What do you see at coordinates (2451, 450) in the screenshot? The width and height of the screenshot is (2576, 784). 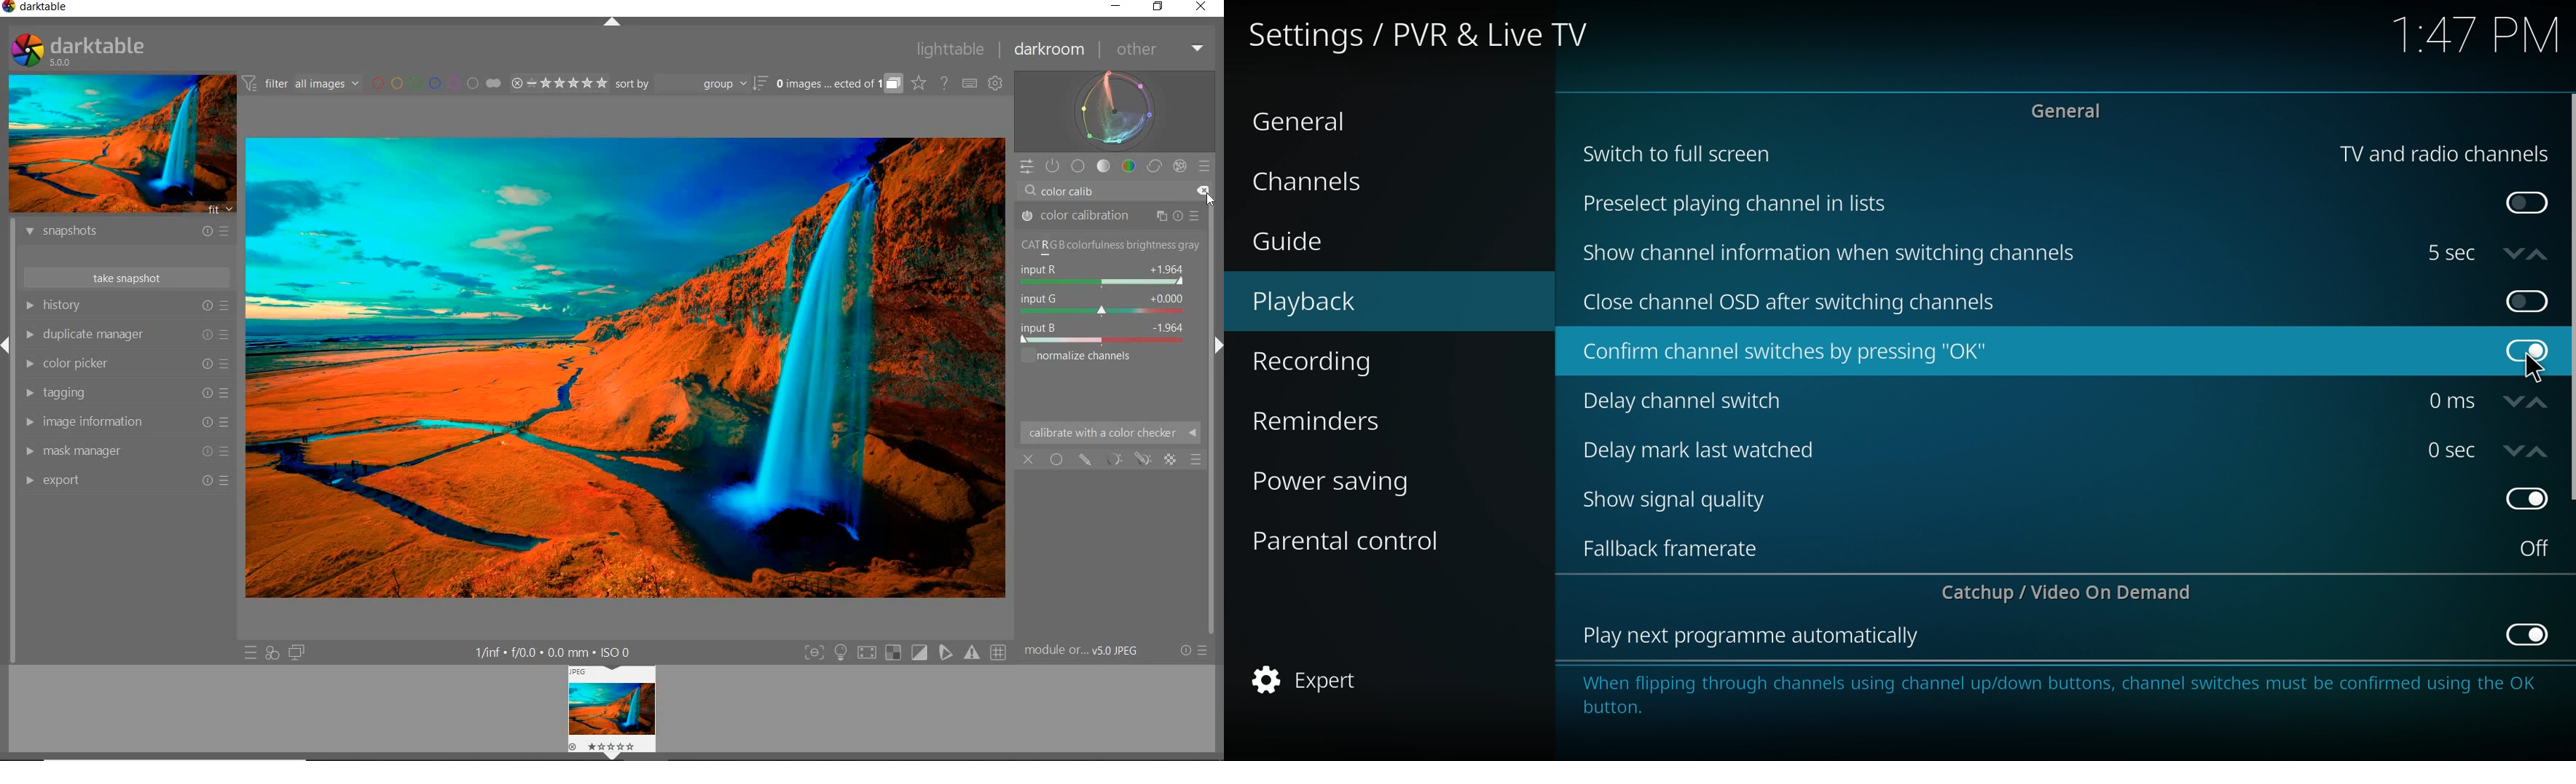 I see `time` at bounding box center [2451, 450].